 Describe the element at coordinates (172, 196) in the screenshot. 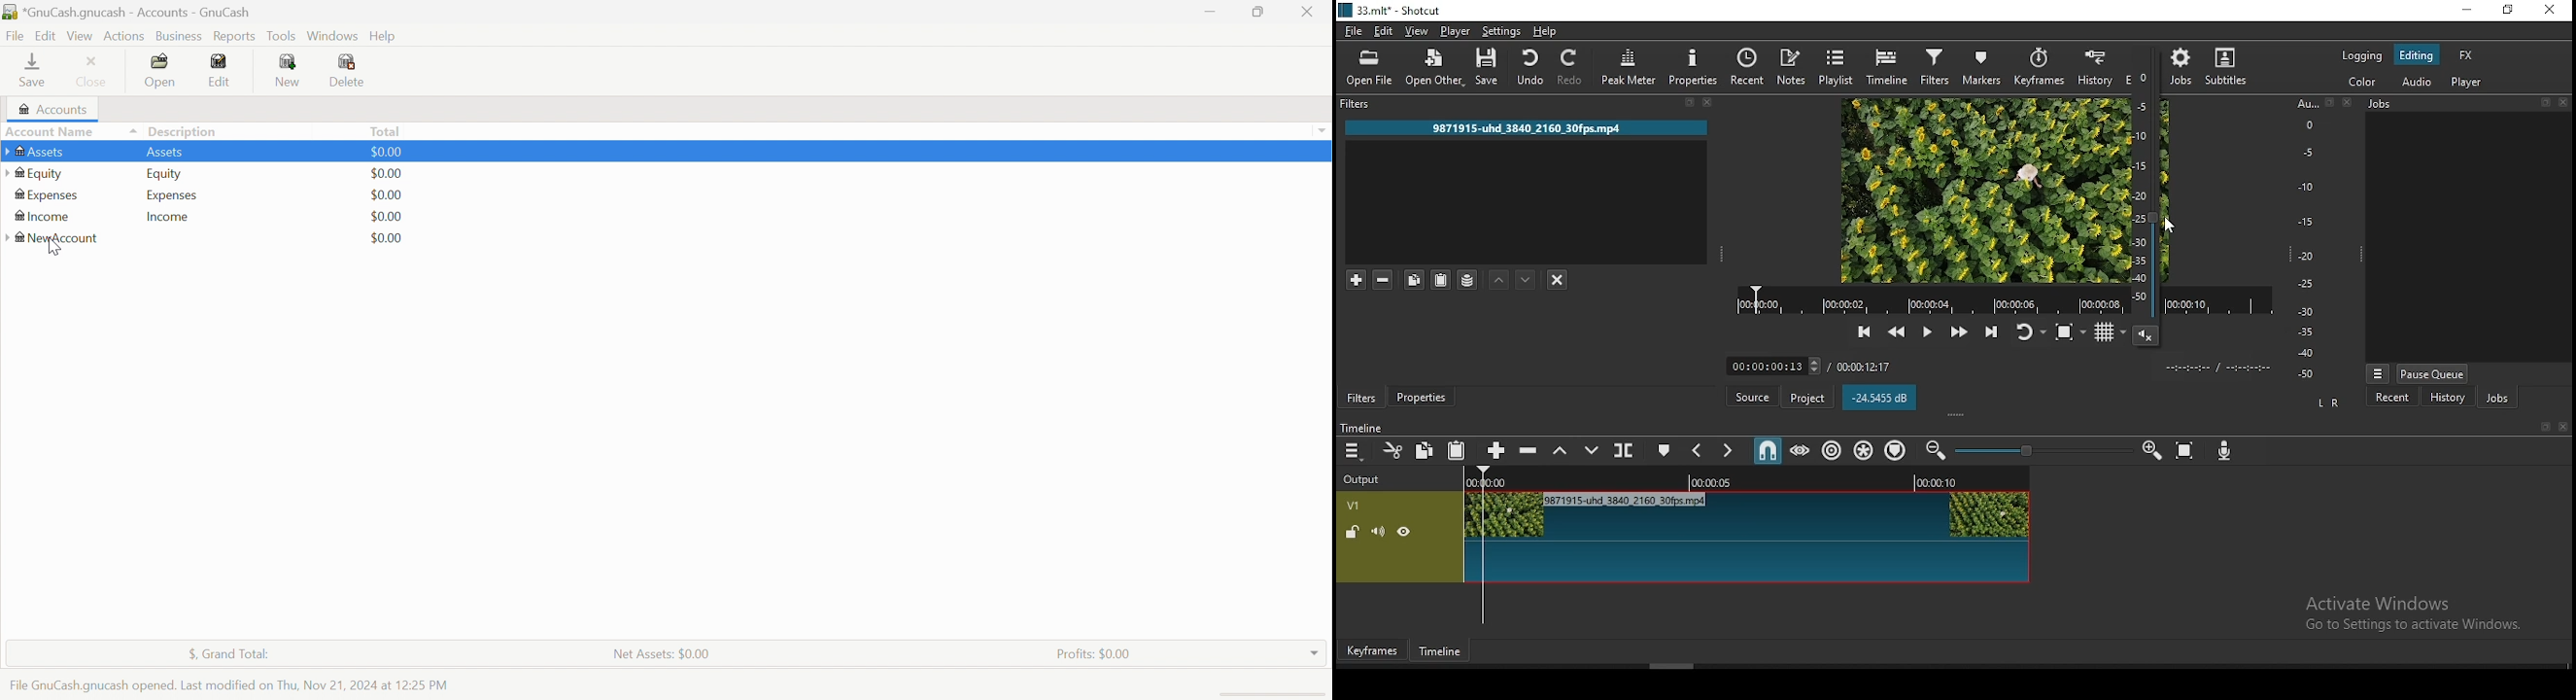

I see `Expenses` at that location.